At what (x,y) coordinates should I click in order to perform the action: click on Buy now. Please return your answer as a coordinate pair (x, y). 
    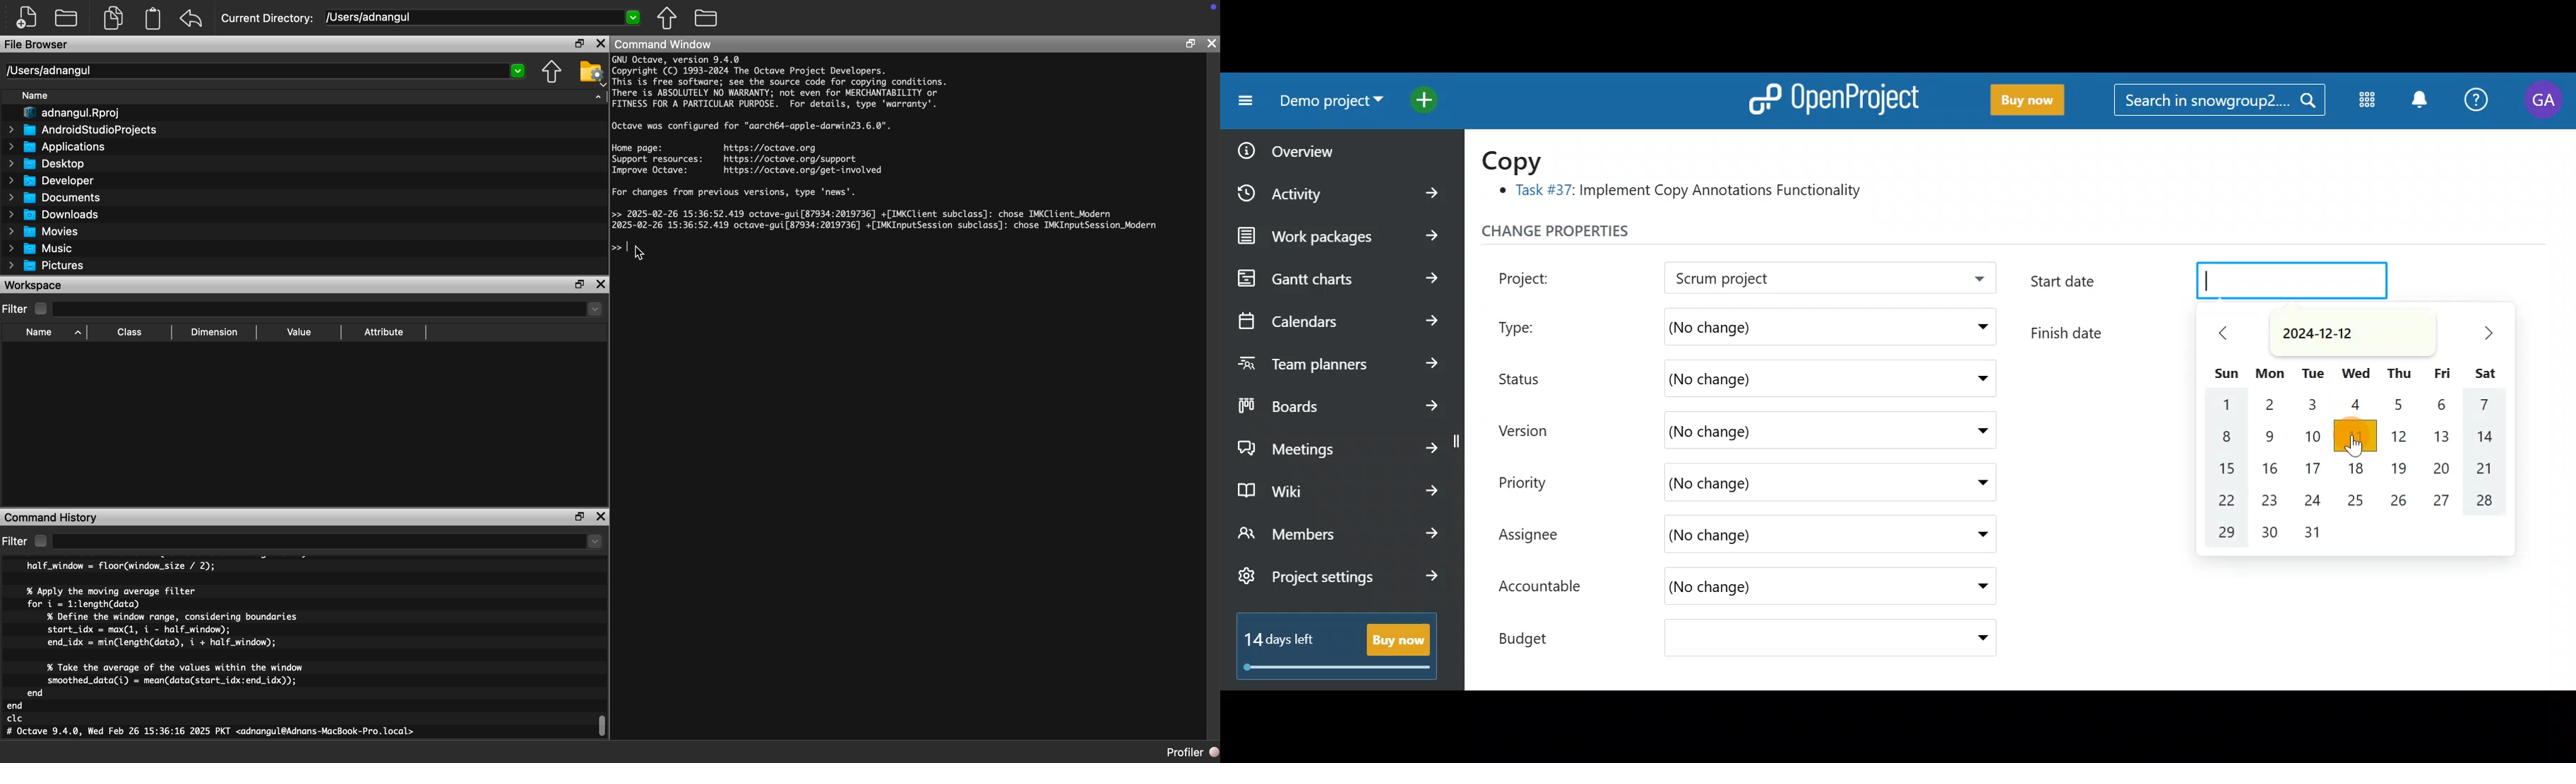
    Looking at the image, I should click on (2021, 100).